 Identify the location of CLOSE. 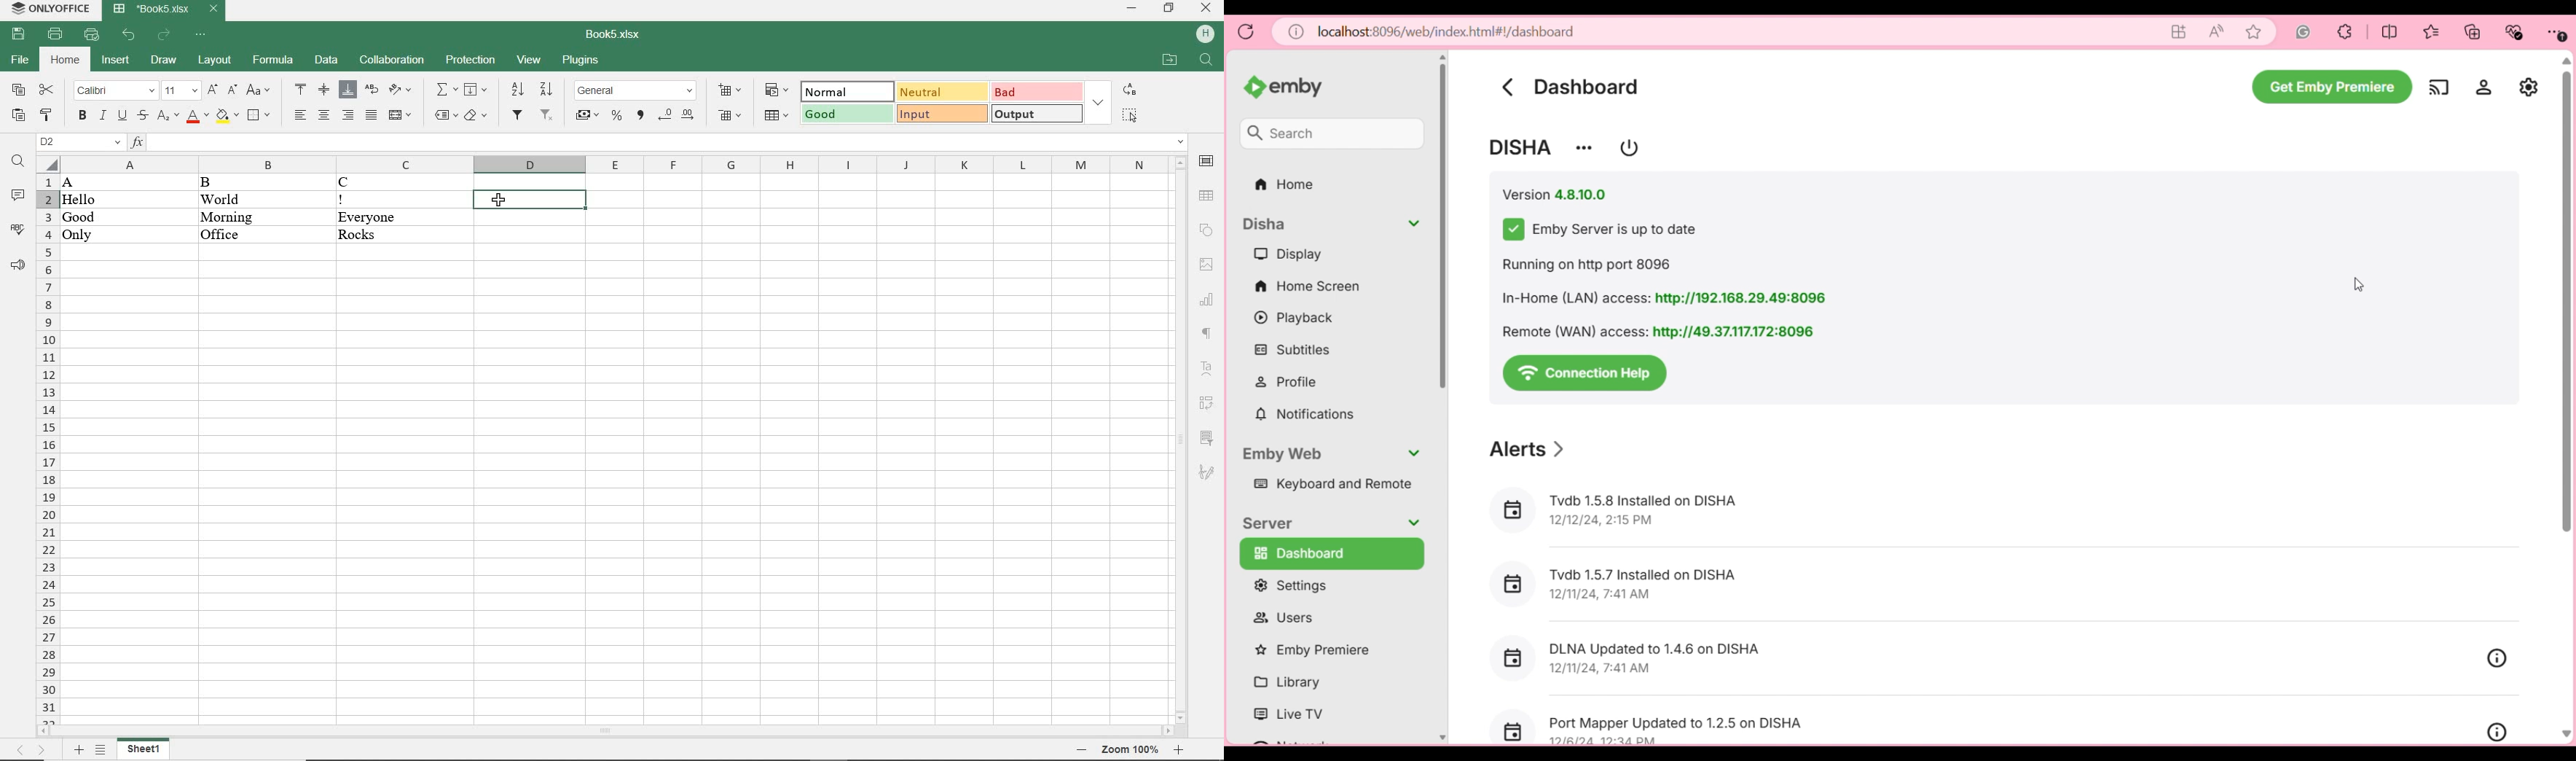
(1206, 8).